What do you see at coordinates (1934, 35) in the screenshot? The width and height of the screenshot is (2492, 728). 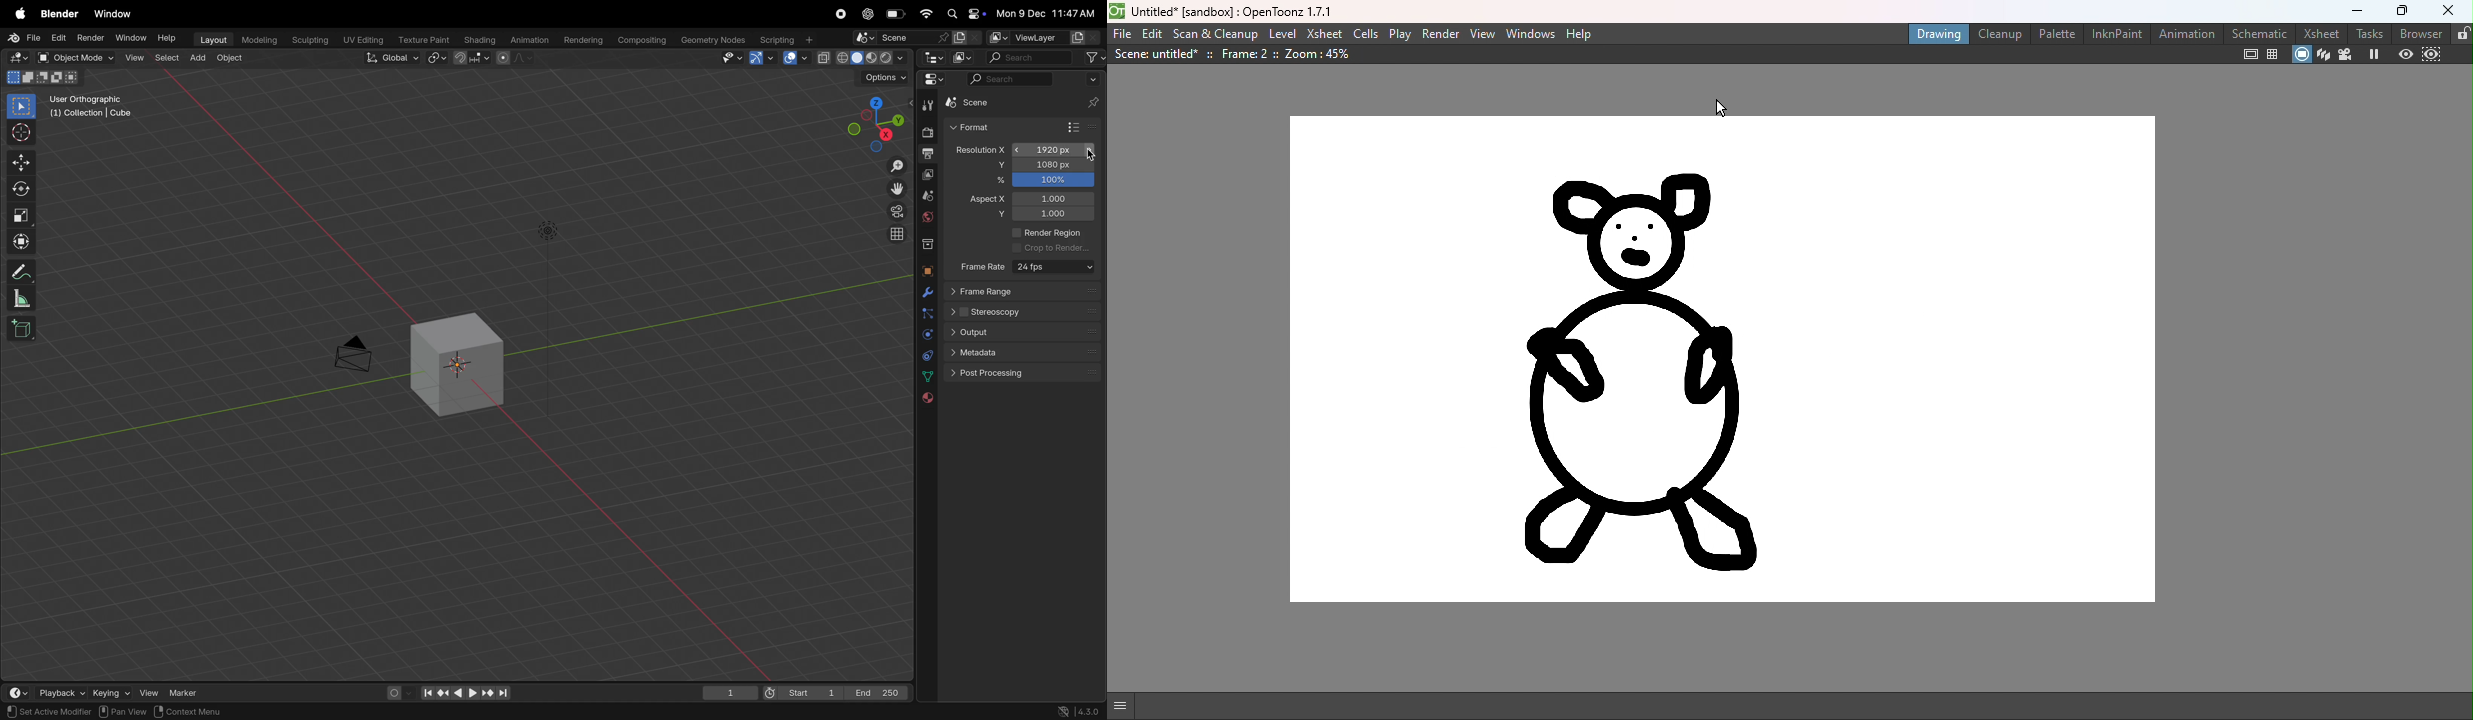 I see `Drawing` at bounding box center [1934, 35].